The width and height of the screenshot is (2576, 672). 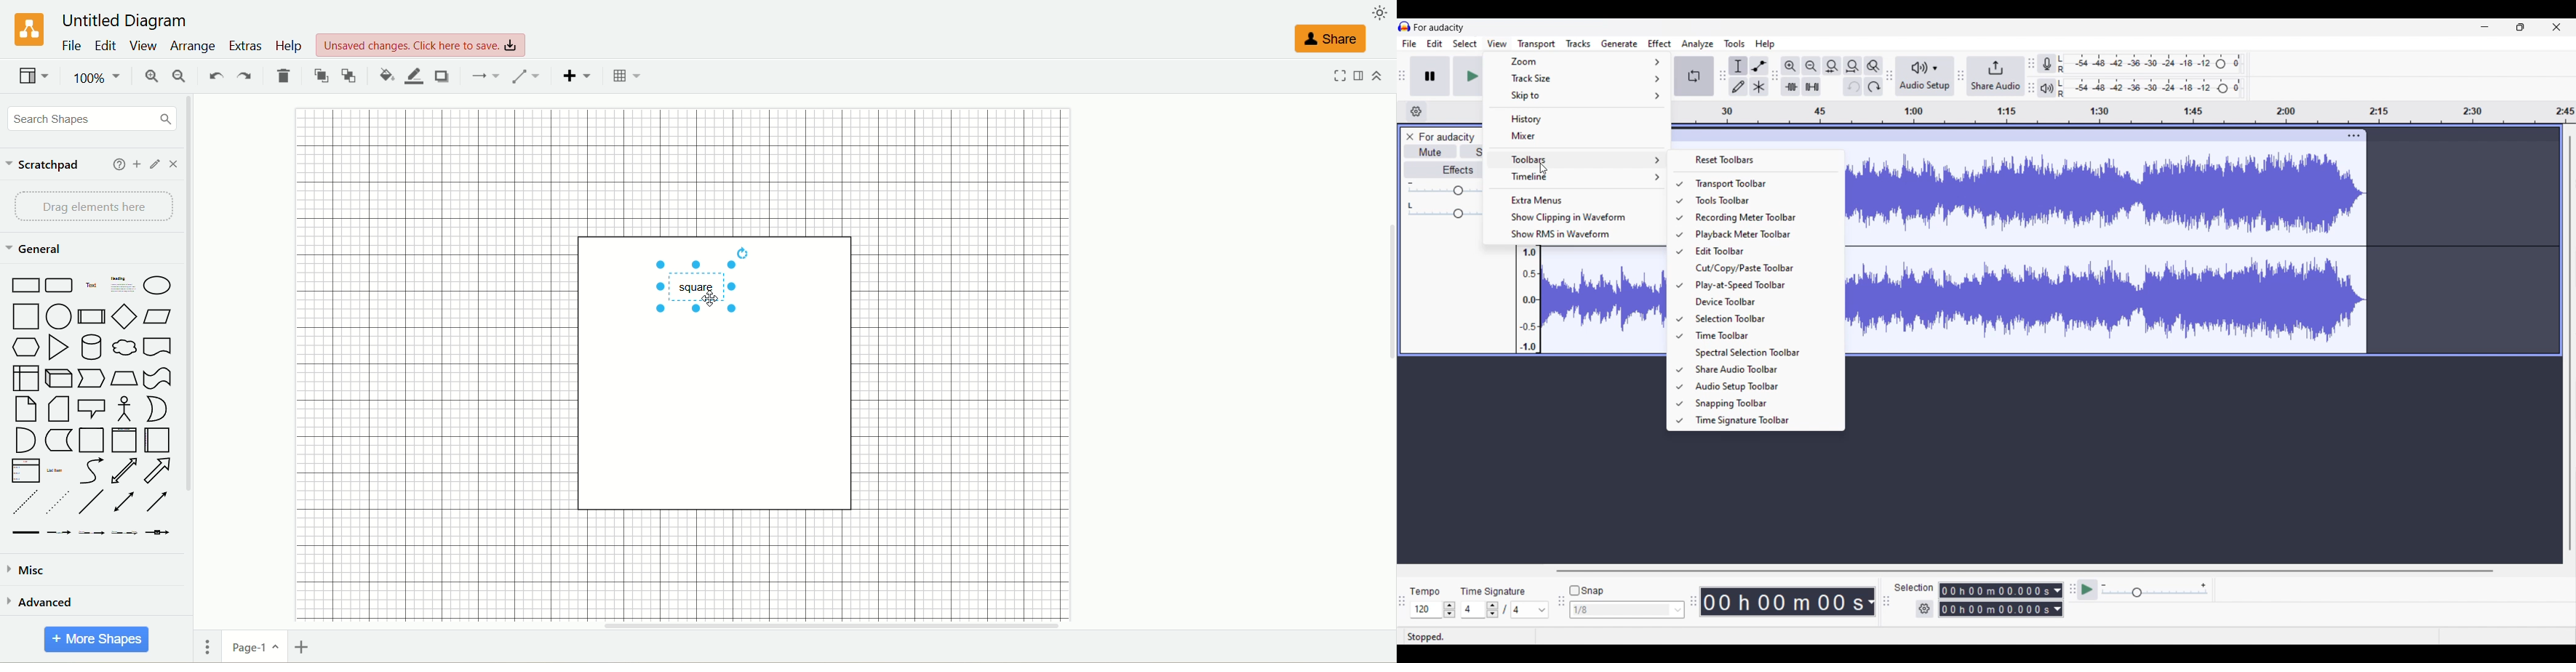 I want to click on insert page, so click(x=304, y=646).